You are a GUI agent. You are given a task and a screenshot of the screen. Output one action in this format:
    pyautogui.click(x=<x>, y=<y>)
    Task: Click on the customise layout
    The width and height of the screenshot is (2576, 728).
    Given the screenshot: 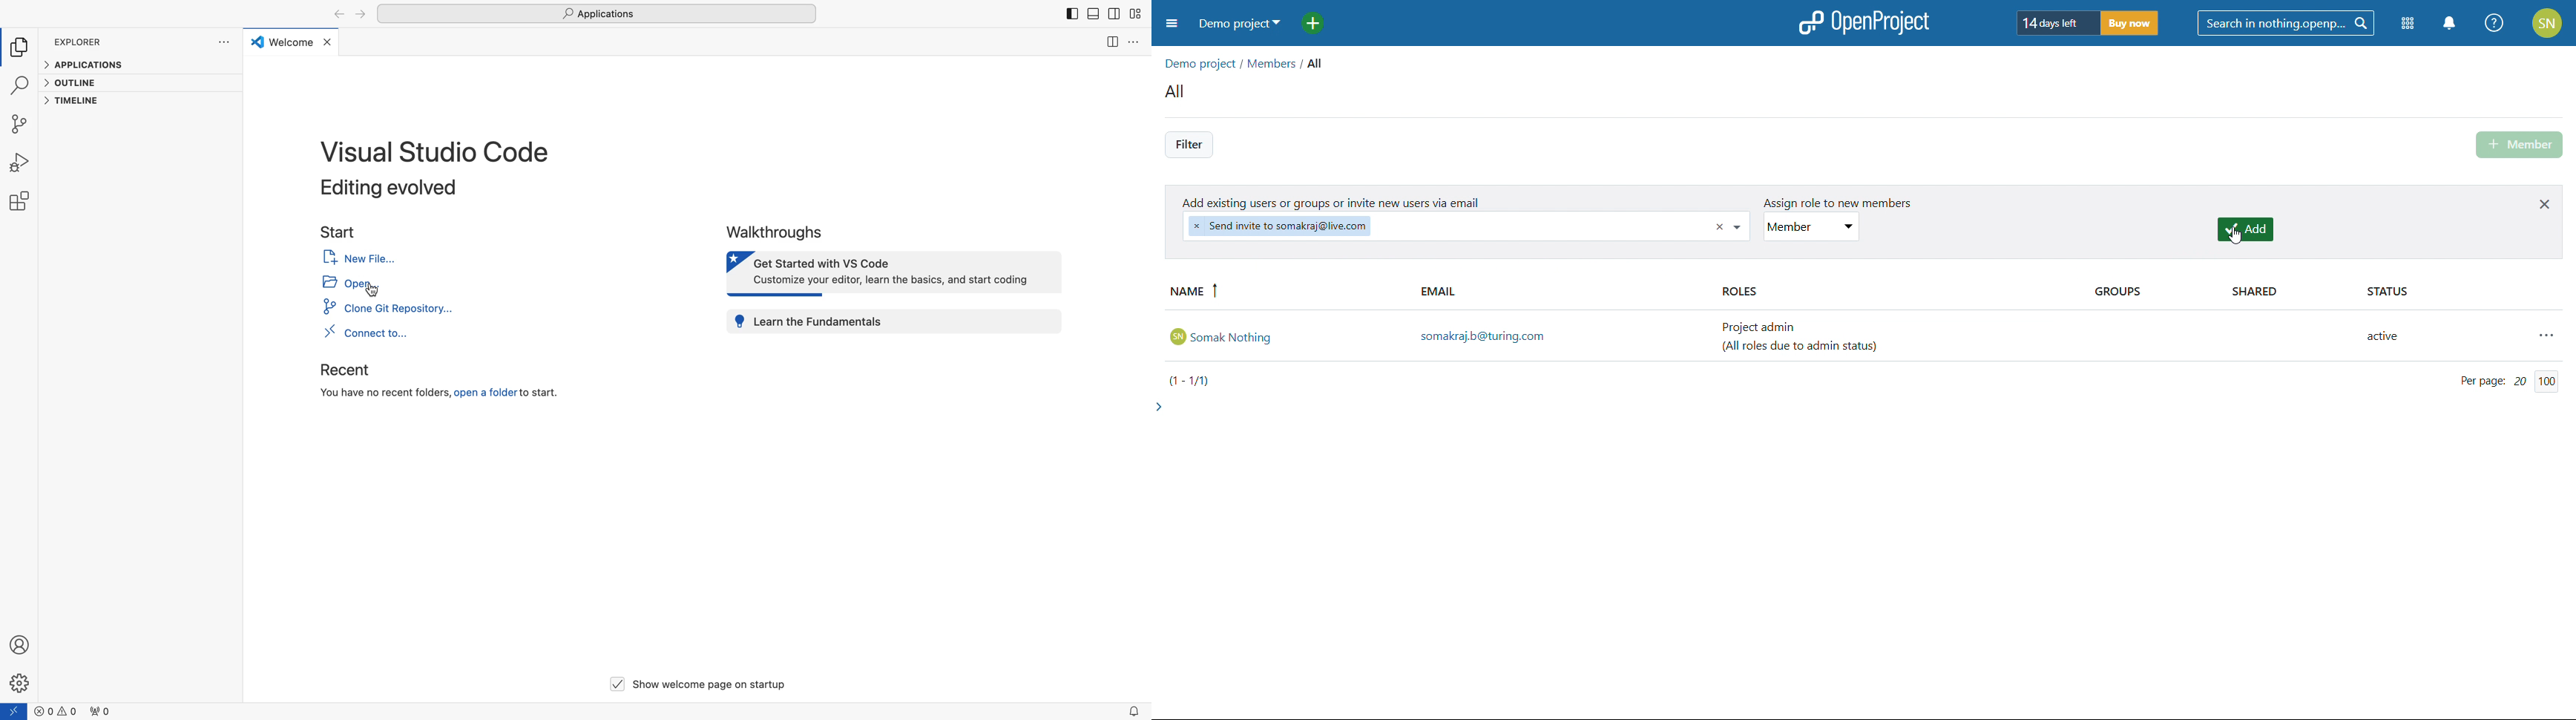 What is the action you would take?
    pyautogui.click(x=1134, y=15)
    